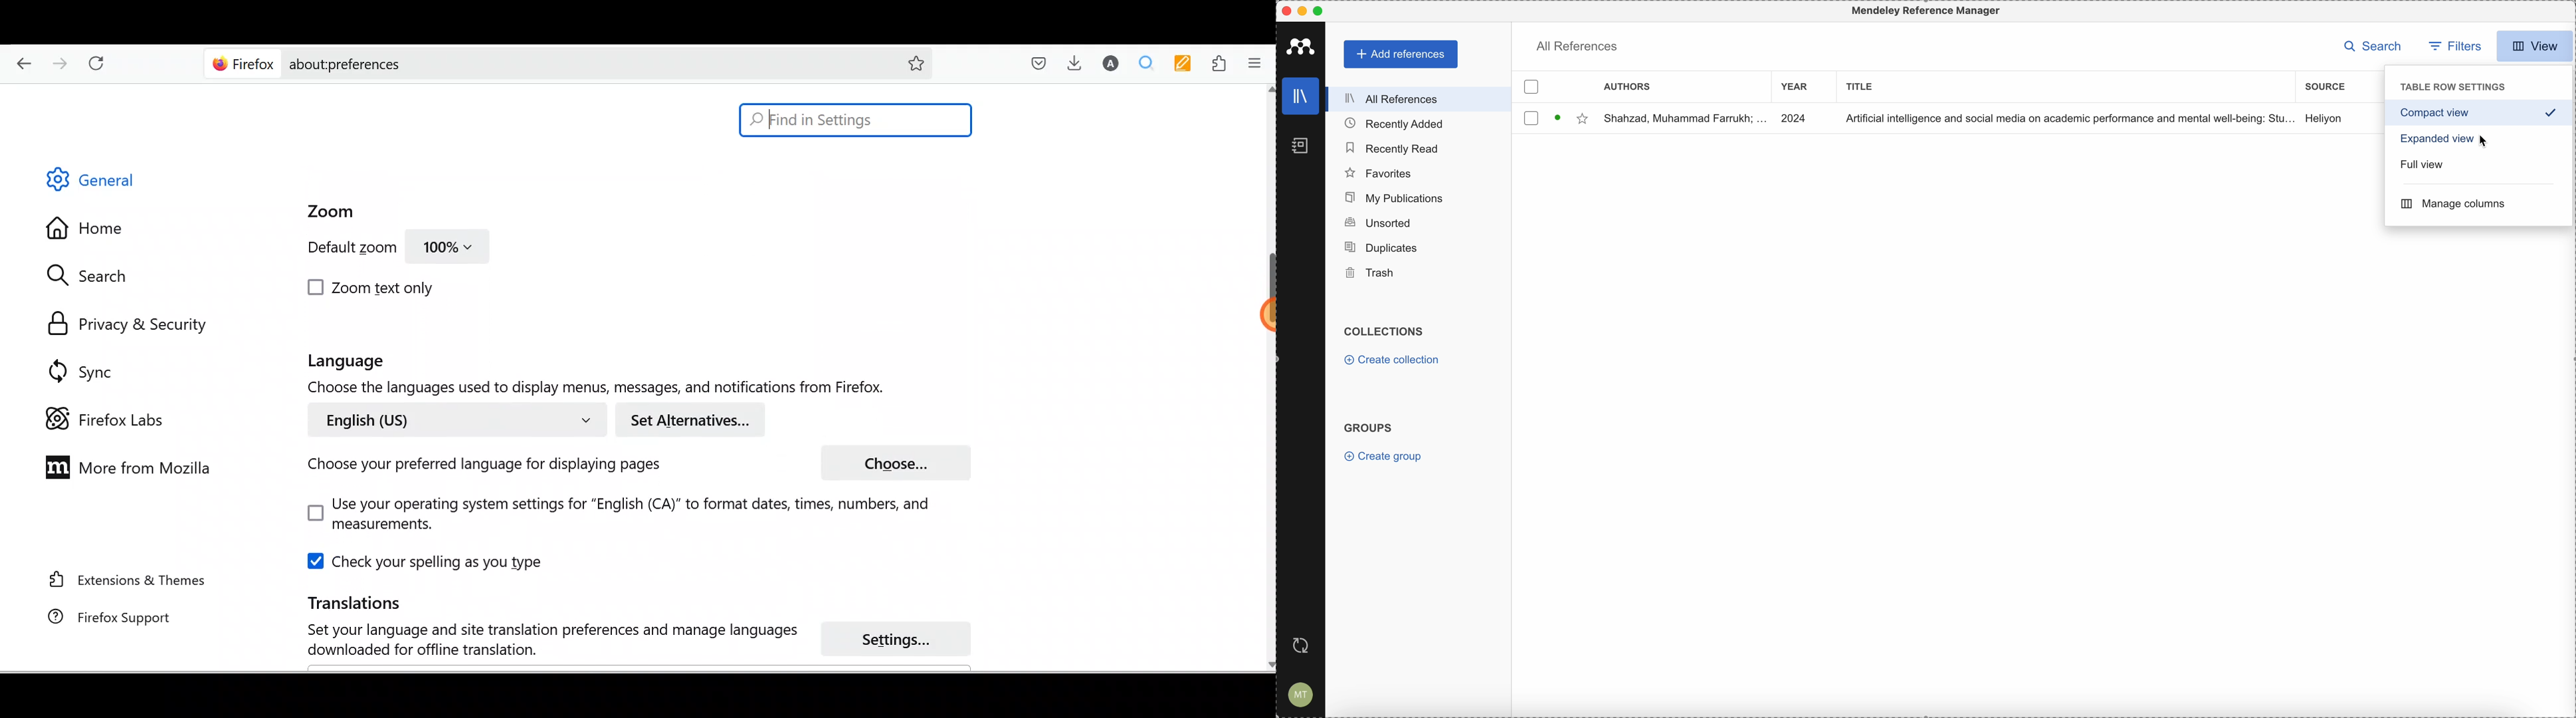 This screenshot has width=2576, height=728. Describe the element at coordinates (448, 250) in the screenshot. I see `100%` at that location.